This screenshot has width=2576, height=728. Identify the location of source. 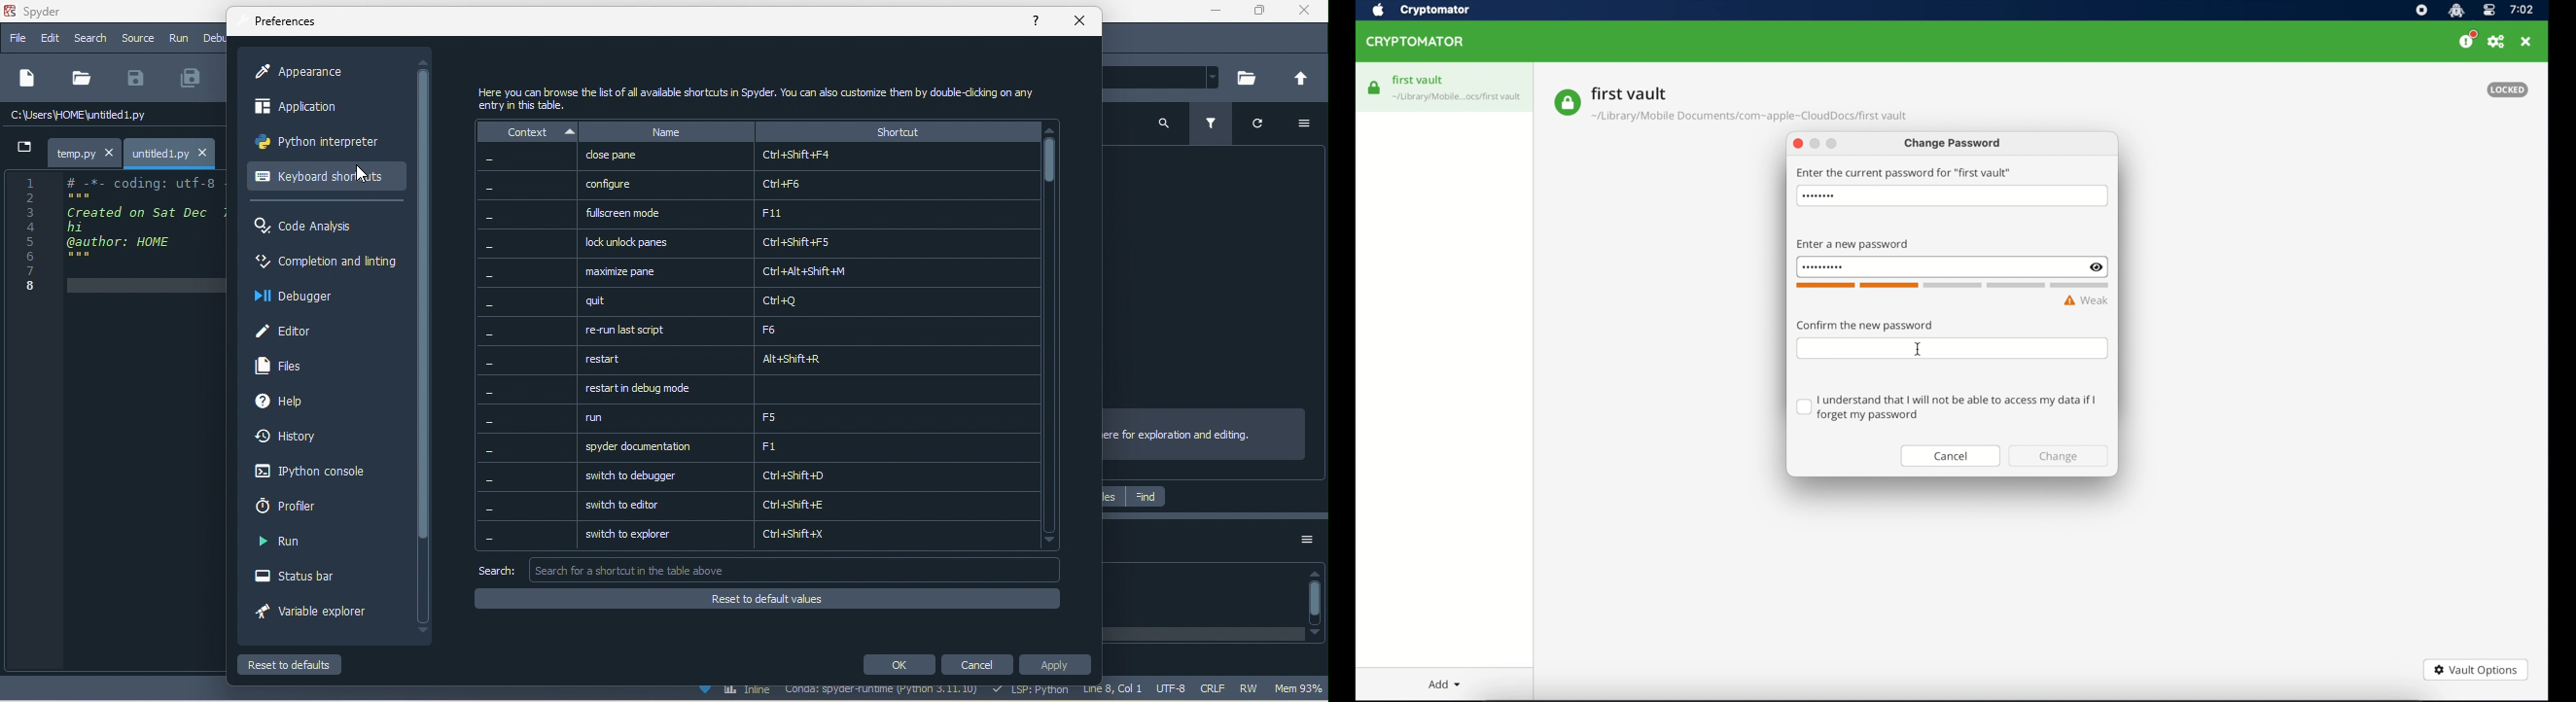
(136, 39).